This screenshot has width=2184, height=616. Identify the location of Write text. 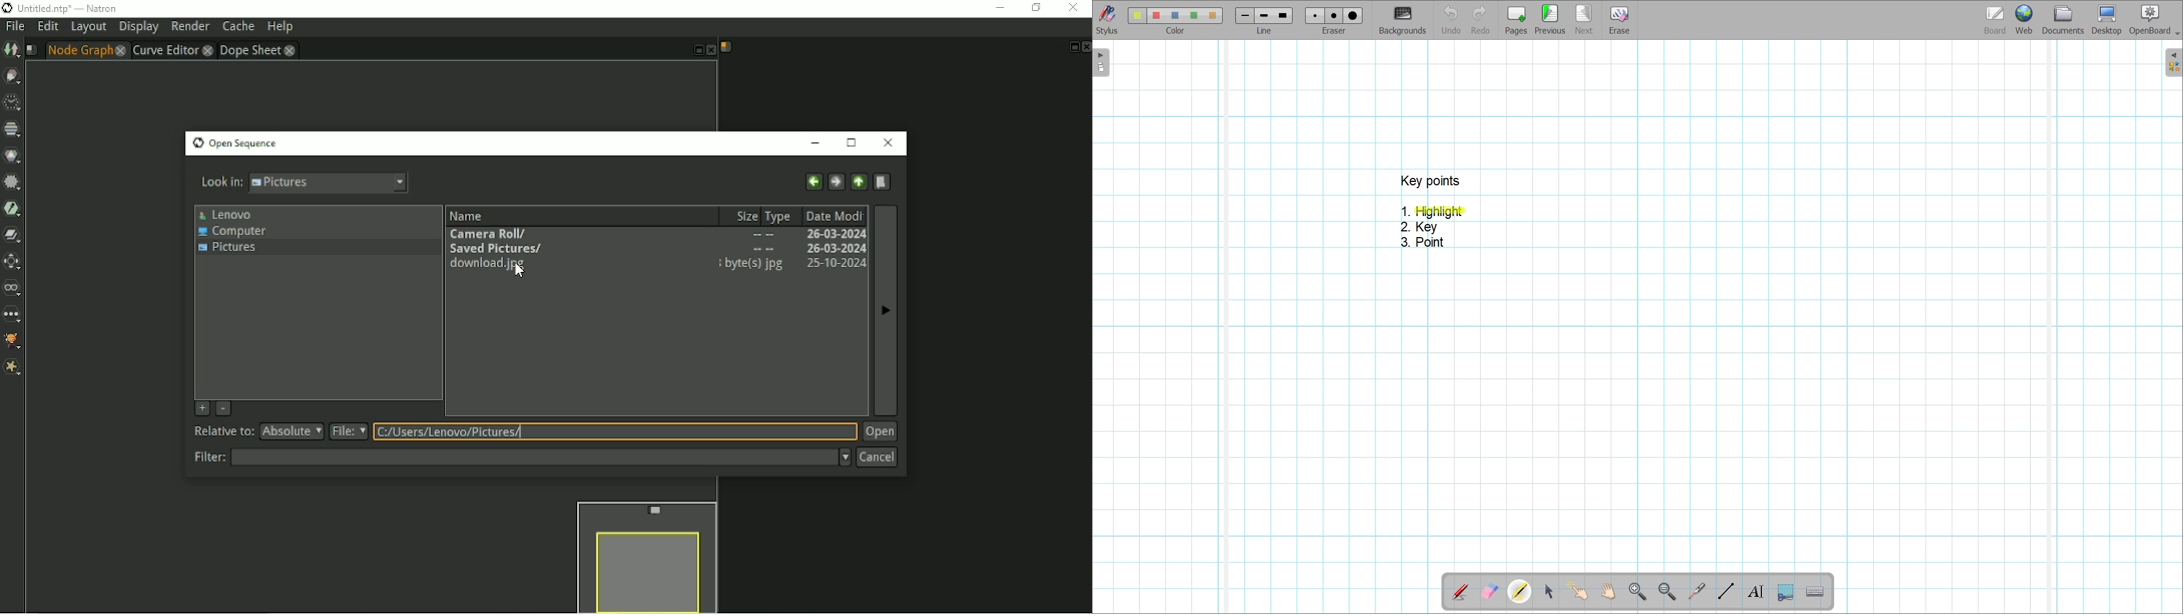
(1755, 592).